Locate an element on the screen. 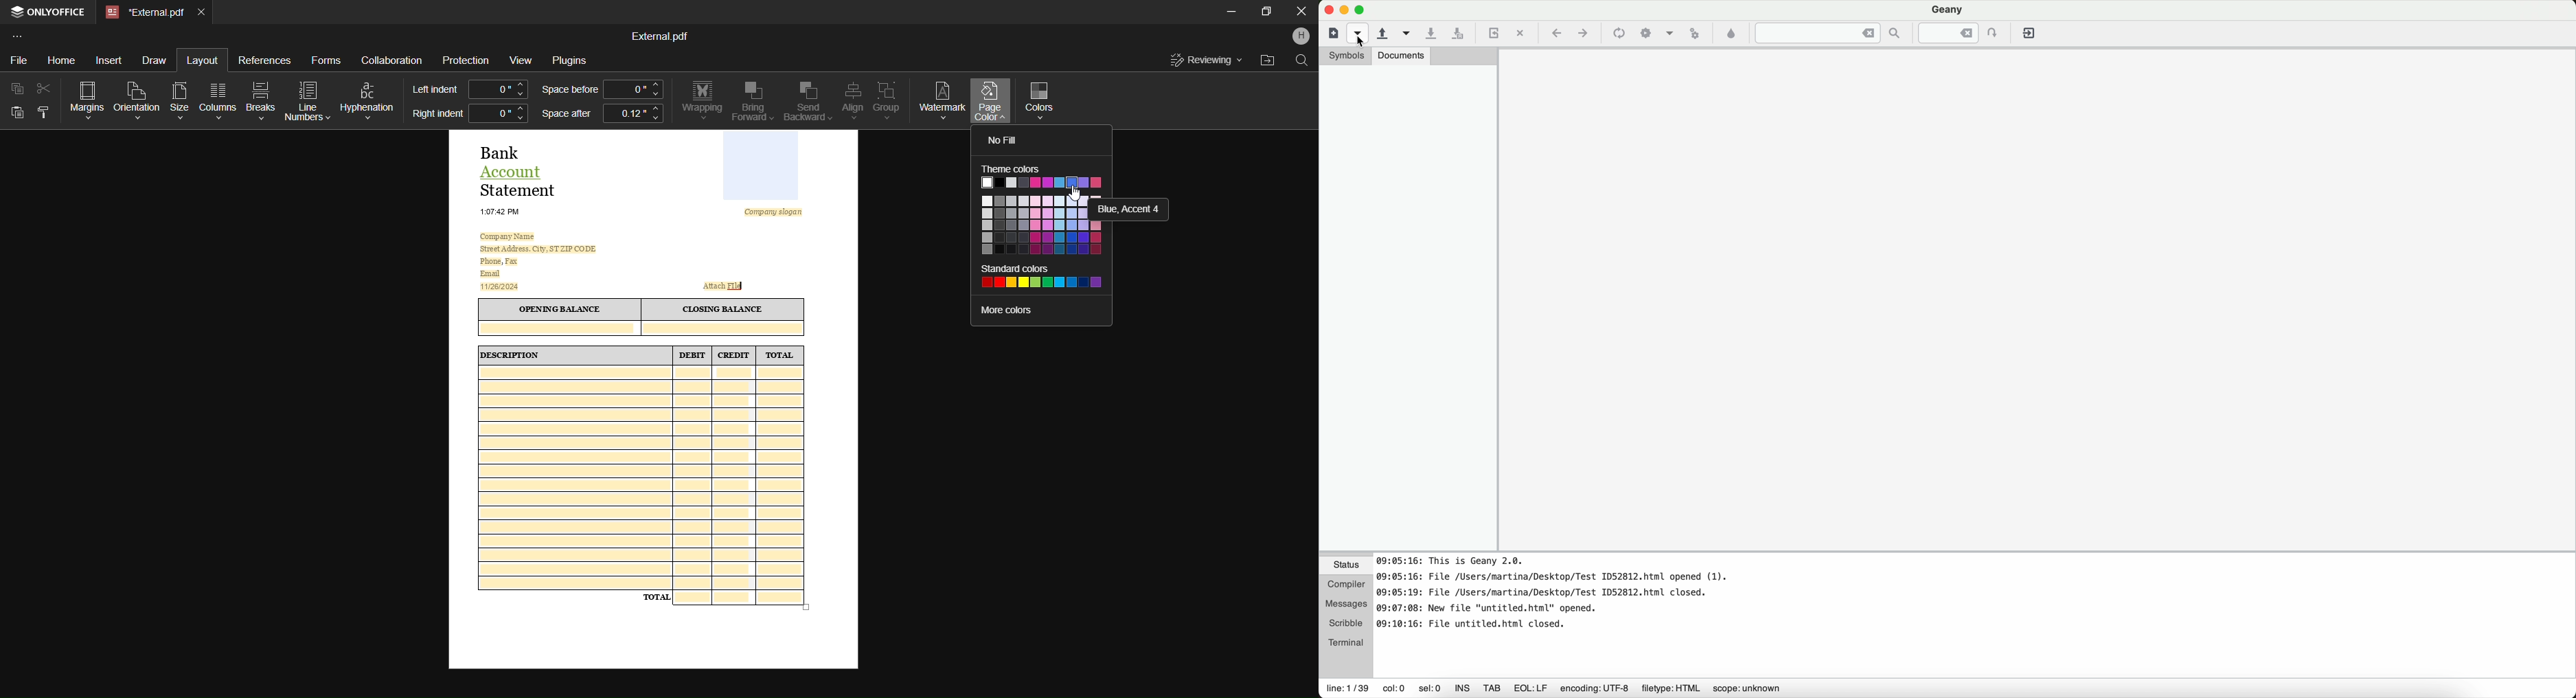 The width and height of the screenshot is (2576, 700). Columns is located at coordinates (220, 100).